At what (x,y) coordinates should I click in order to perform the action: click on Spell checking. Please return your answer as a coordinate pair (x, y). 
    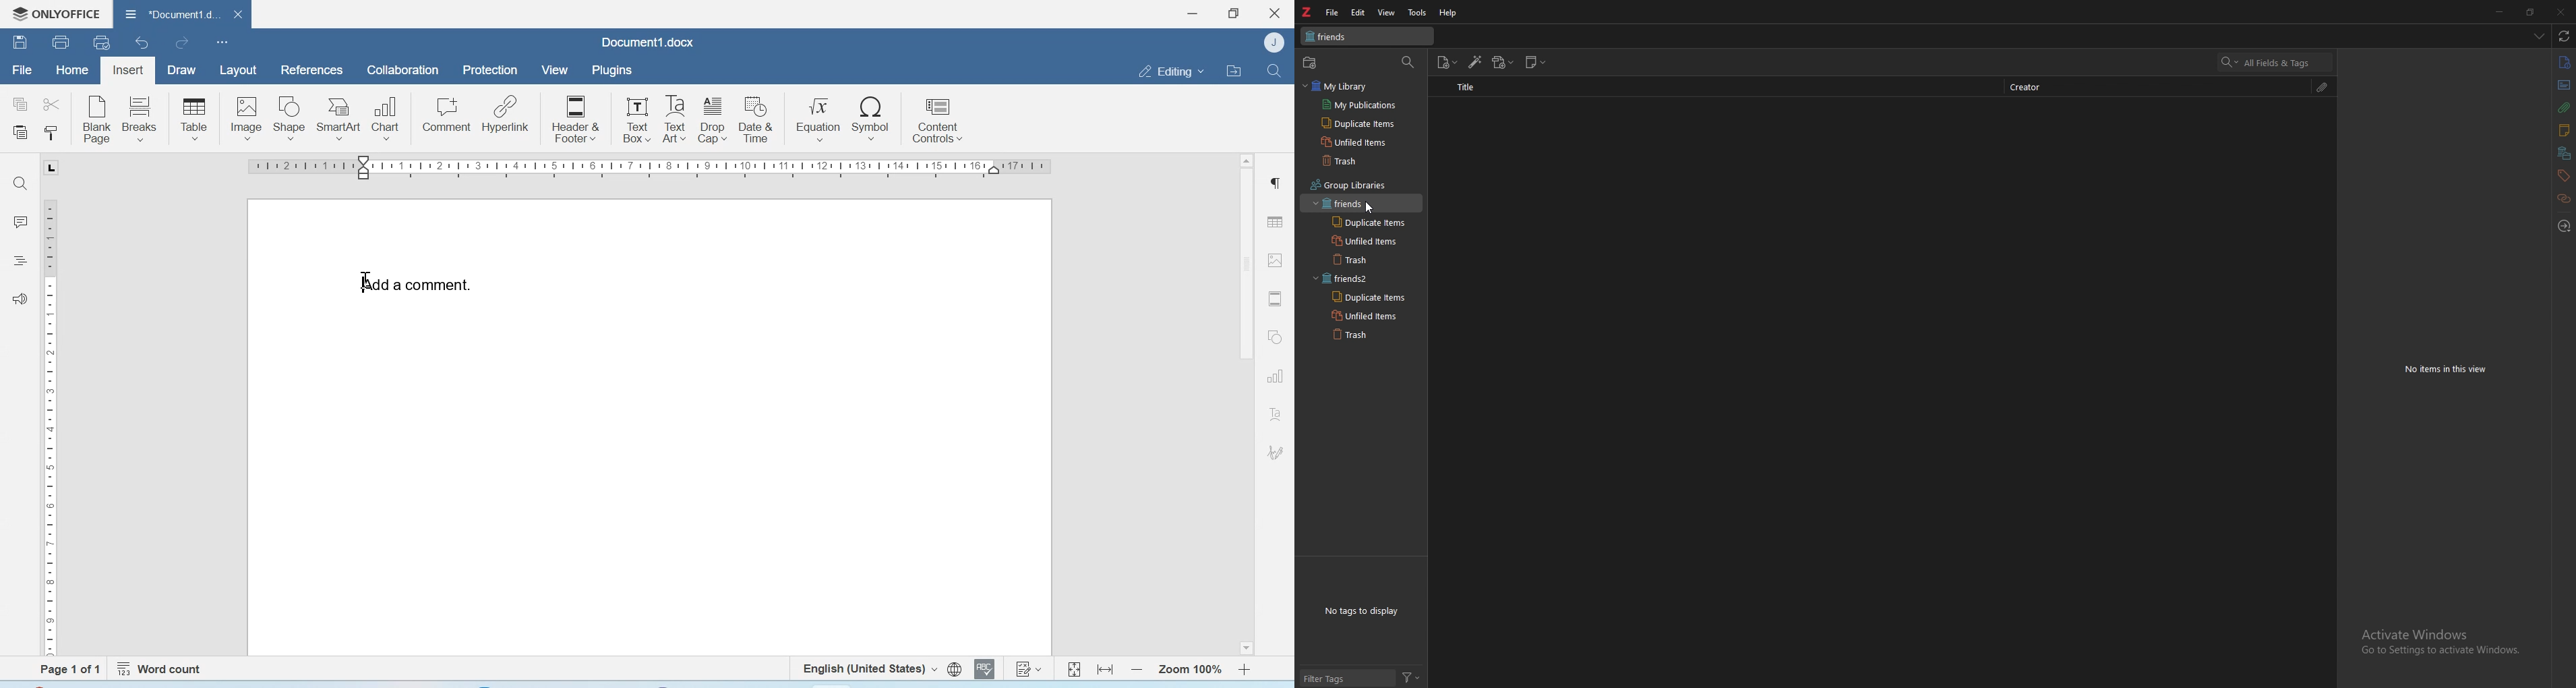
    Looking at the image, I should click on (984, 668).